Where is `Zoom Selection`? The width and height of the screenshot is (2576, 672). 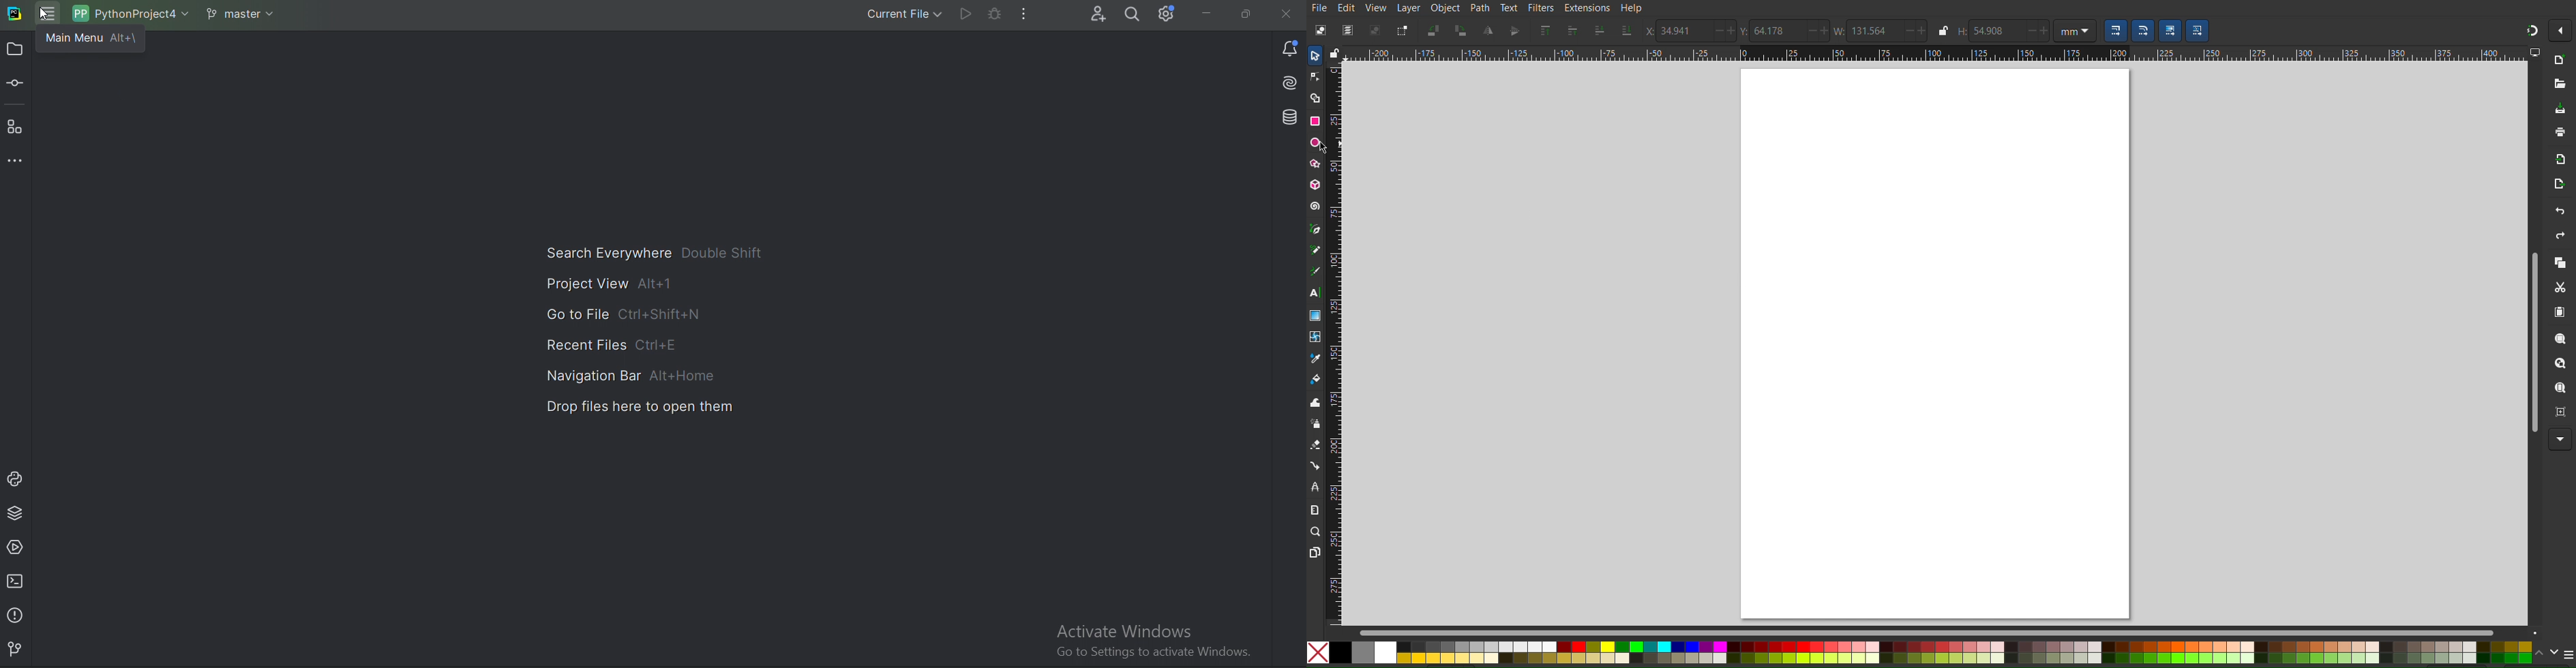
Zoom Selection is located at coordinates (2560, 339).